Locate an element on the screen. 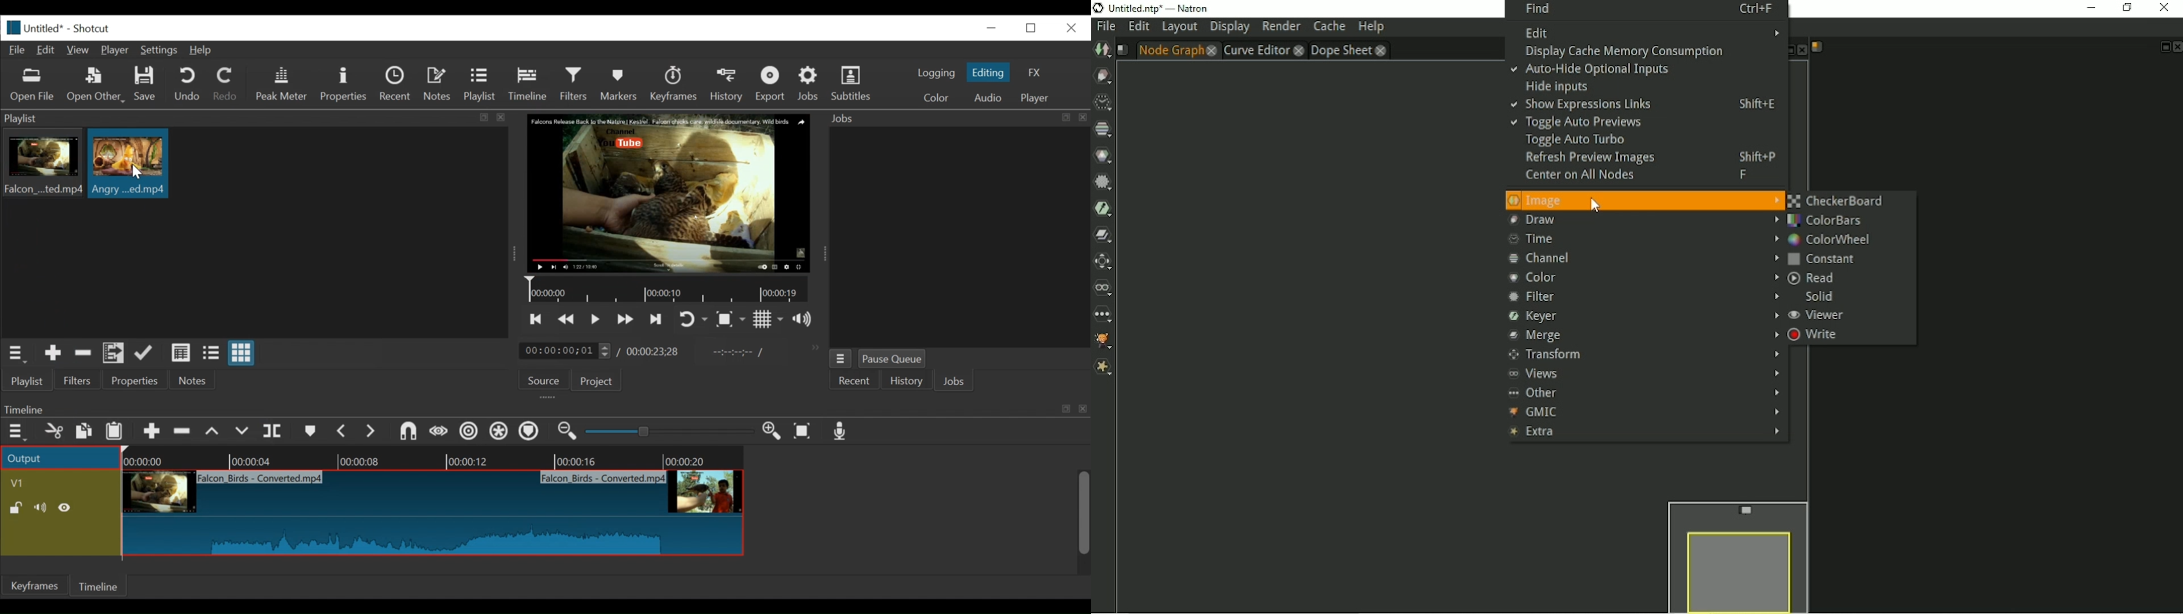  play quickly backward is located at coordinates (567, 320).